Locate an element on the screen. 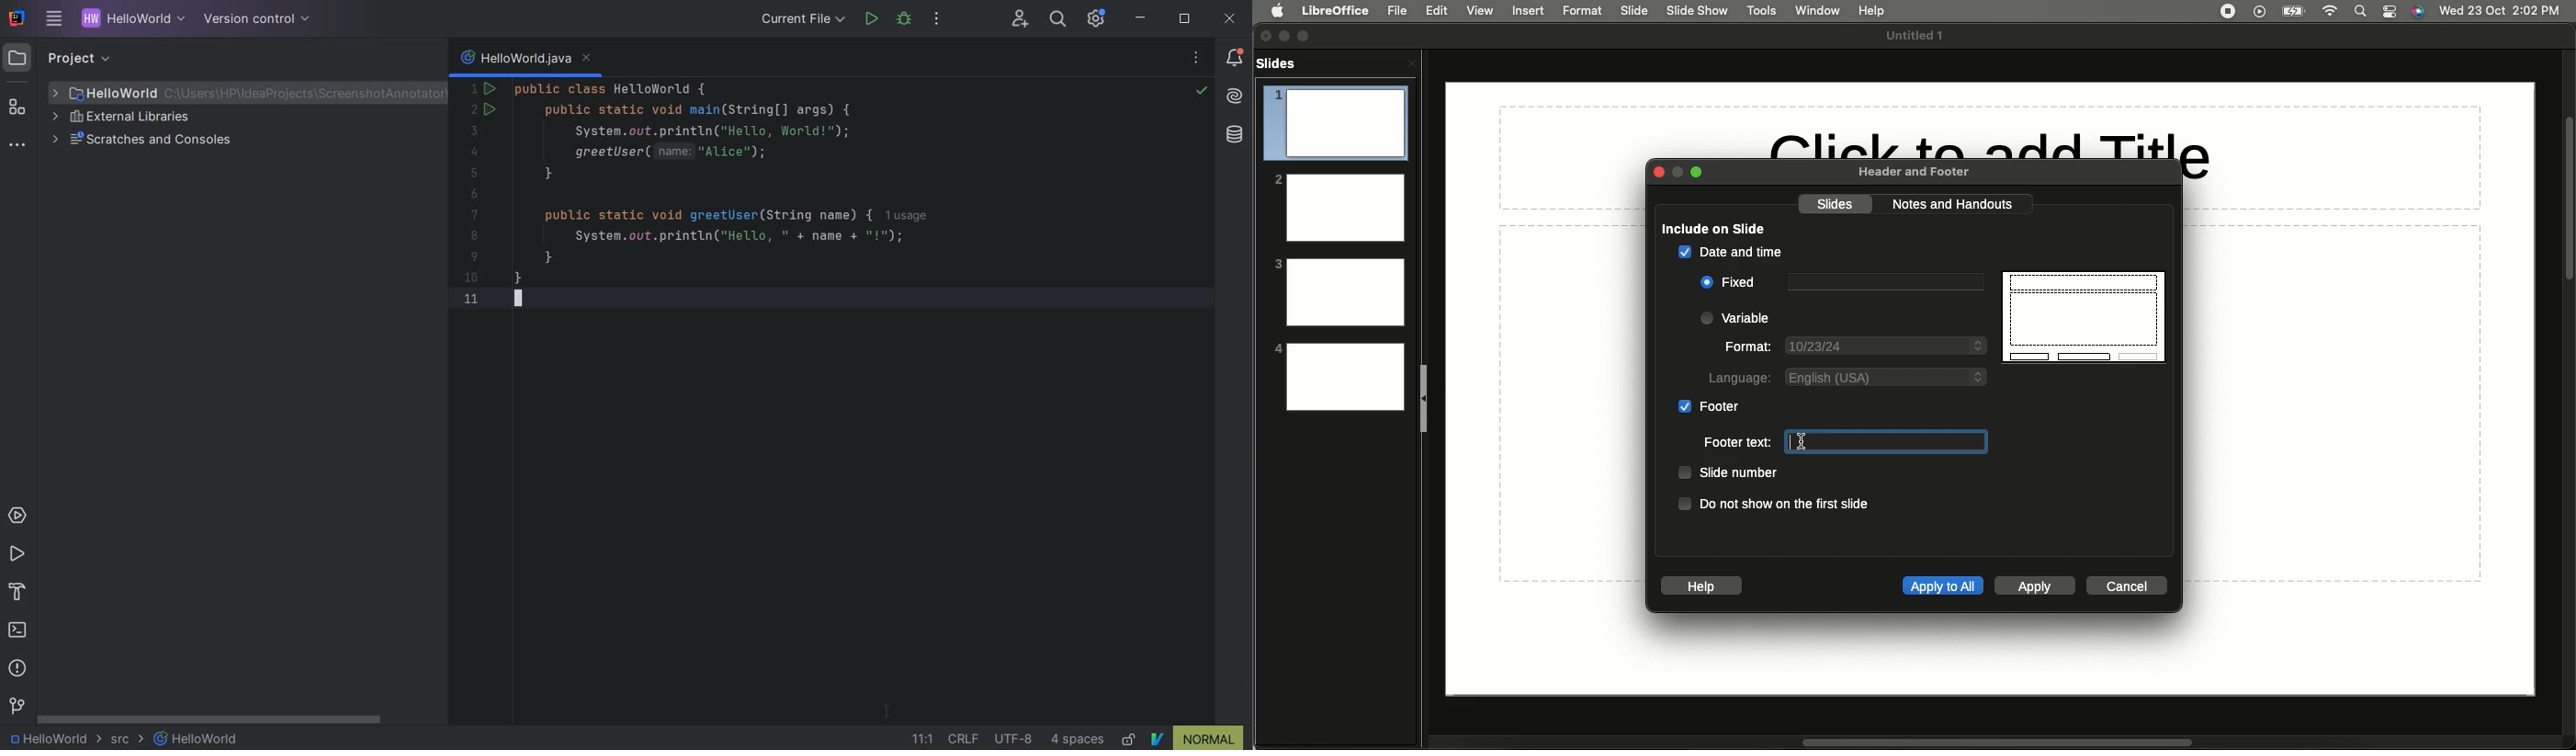 The height and width of the screenshot is (756, 2576). Footer text is located at coordinates (1737, 442).